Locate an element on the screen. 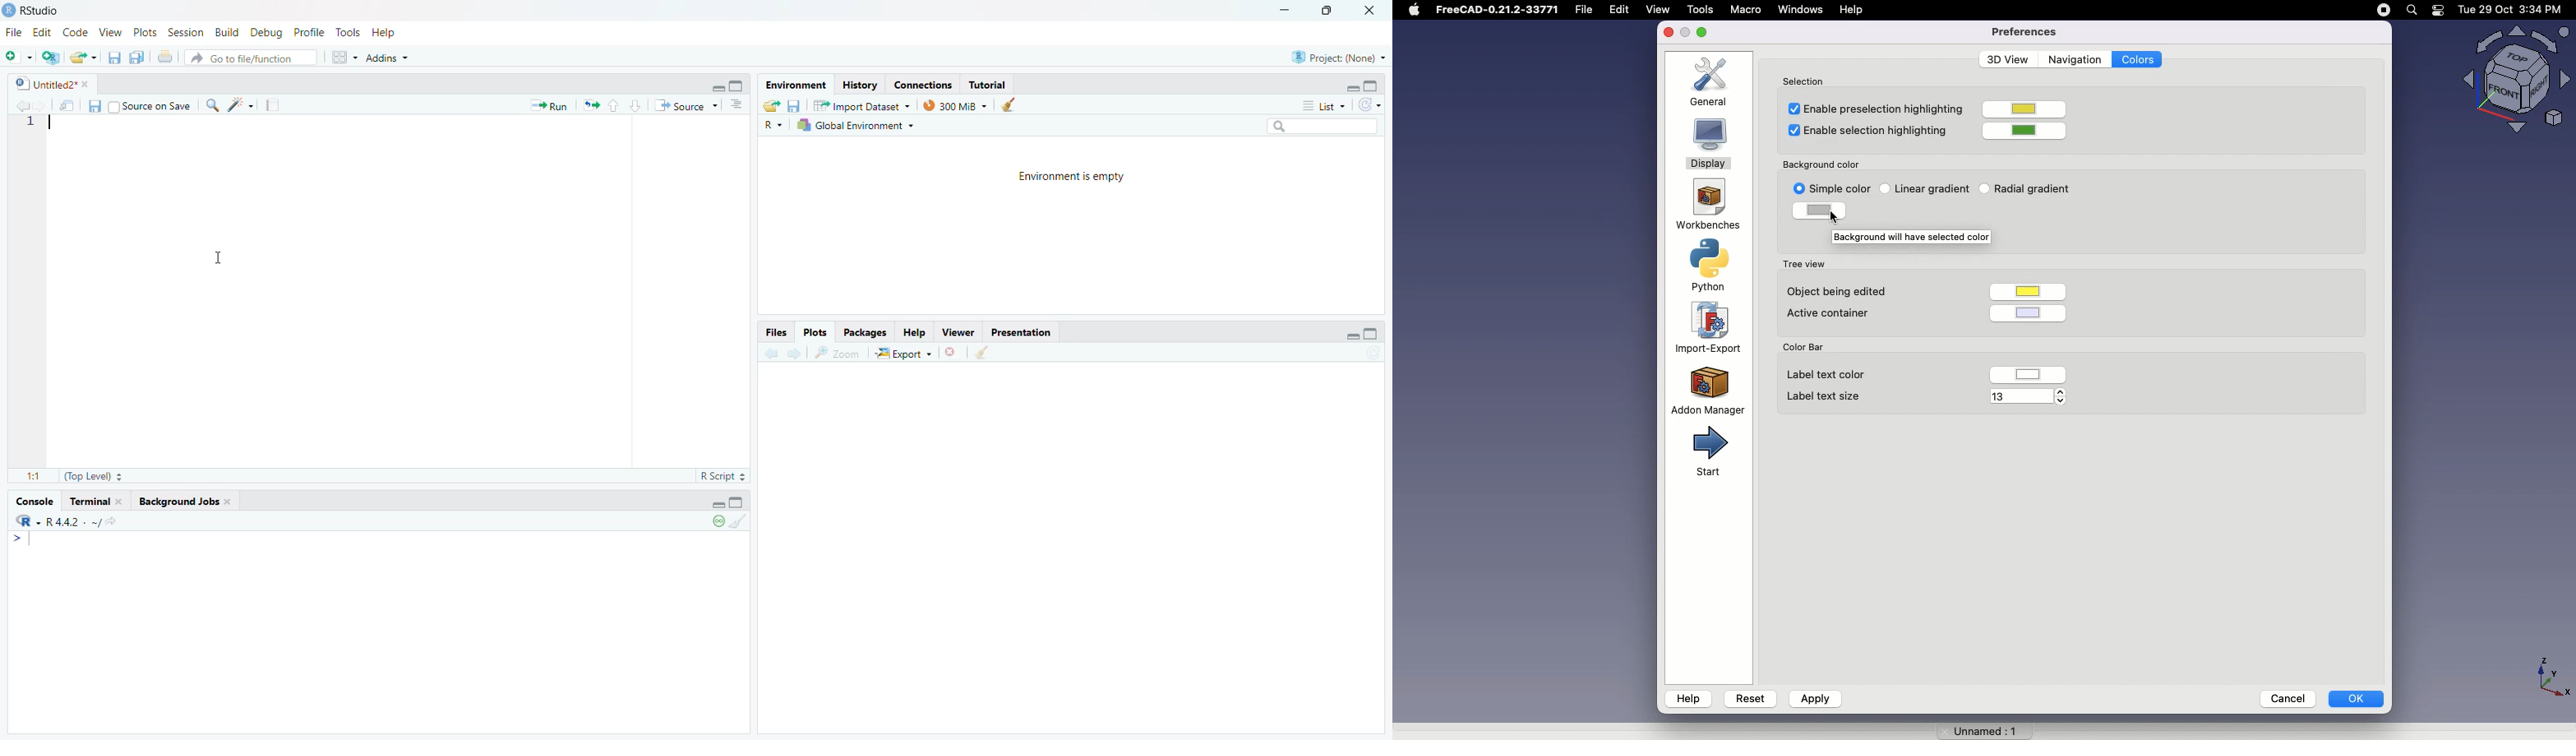 This screenshot has height=756, width=2576. clear console is located at coordinates (738, 523).